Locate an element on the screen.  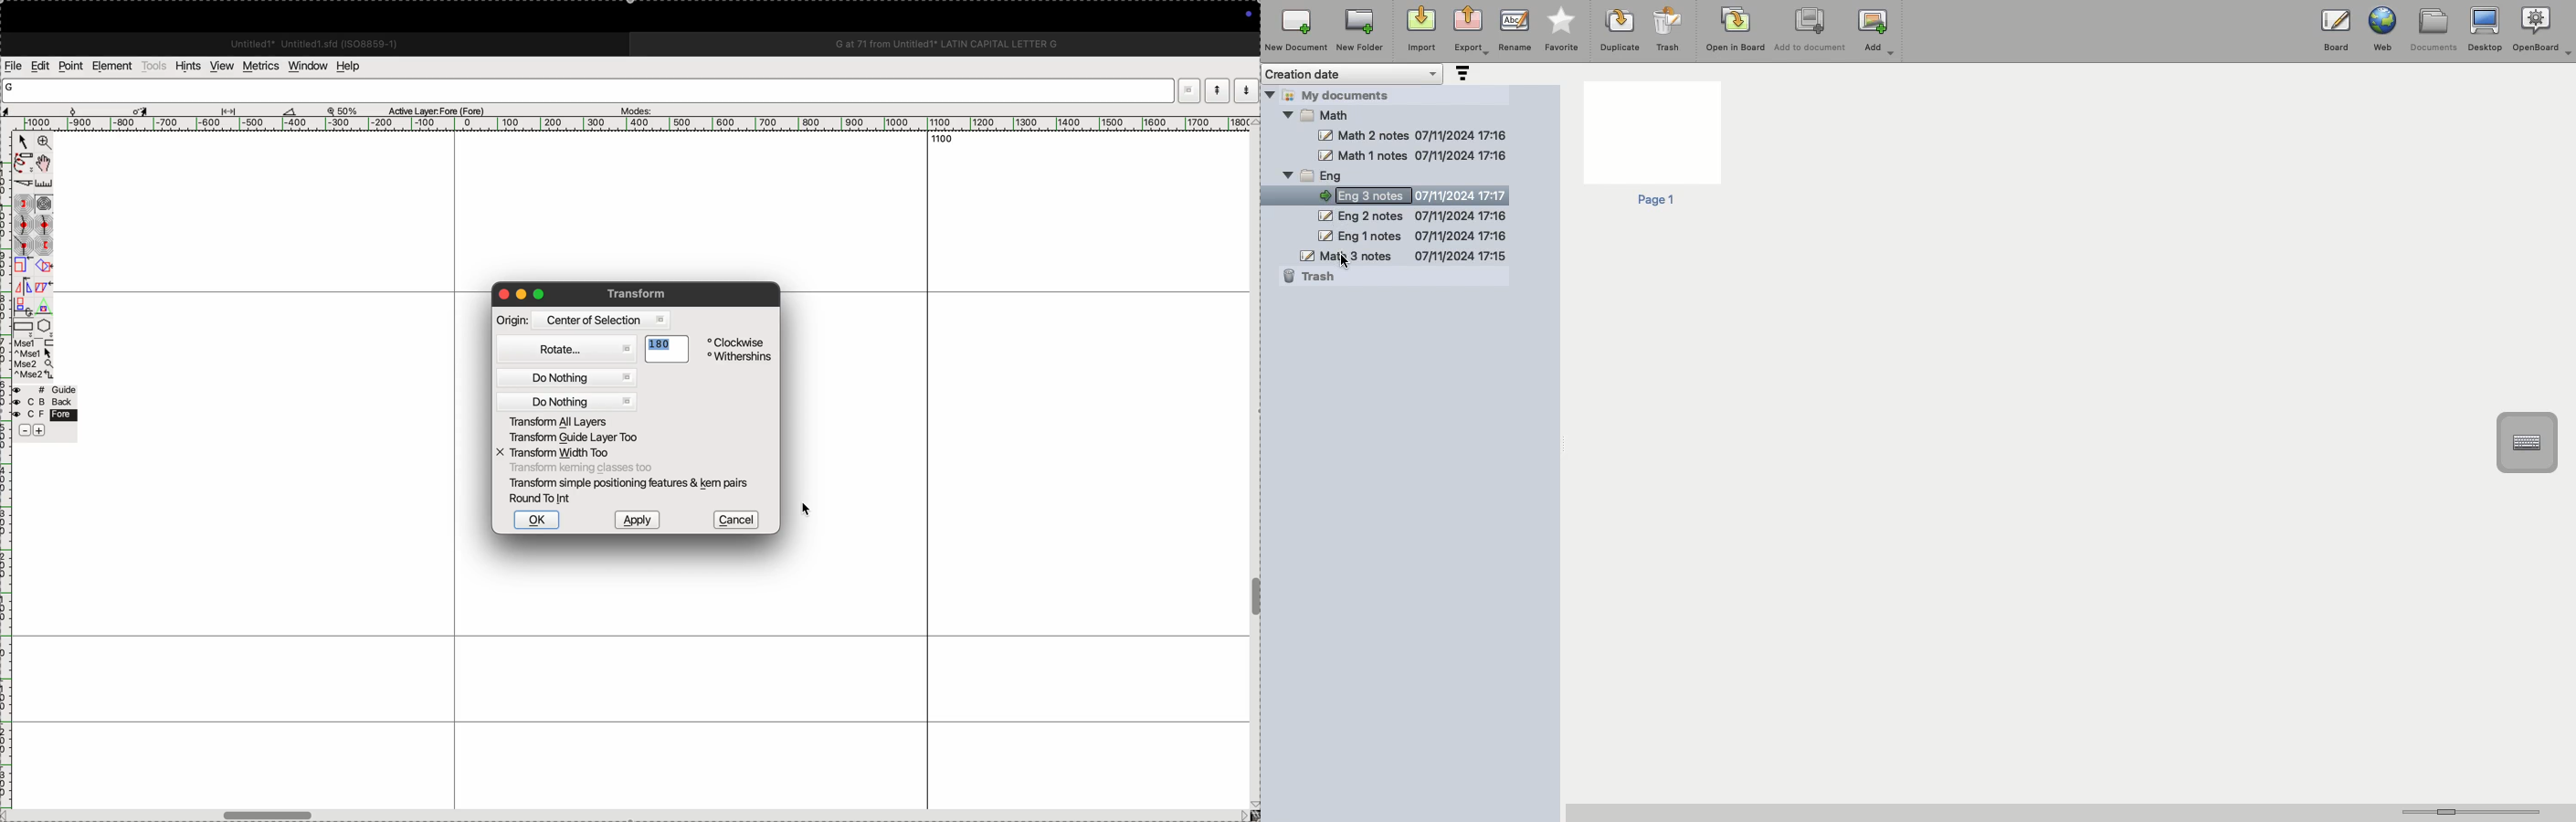
tools is located at coordinates (156, 68).